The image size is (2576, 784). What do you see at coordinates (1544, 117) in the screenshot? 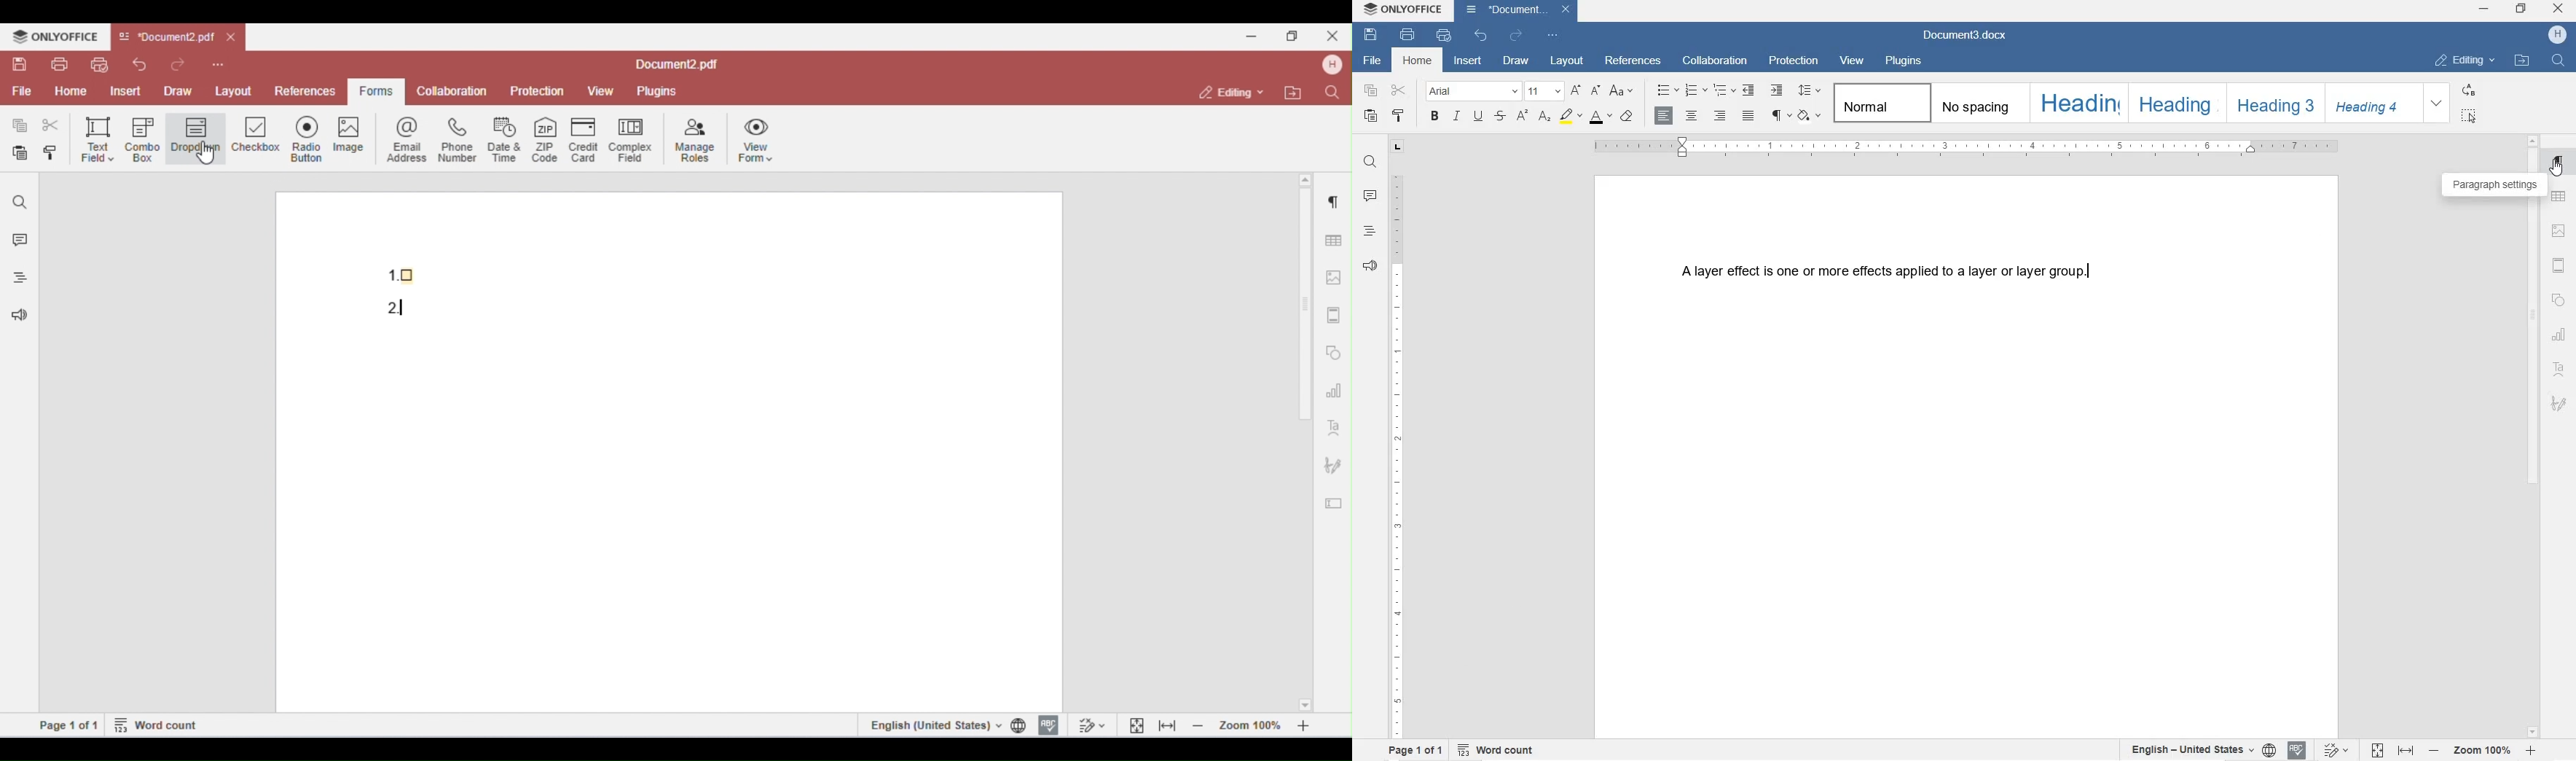
I see `SUBSCRIPT` at bounding box center [1544, 117].